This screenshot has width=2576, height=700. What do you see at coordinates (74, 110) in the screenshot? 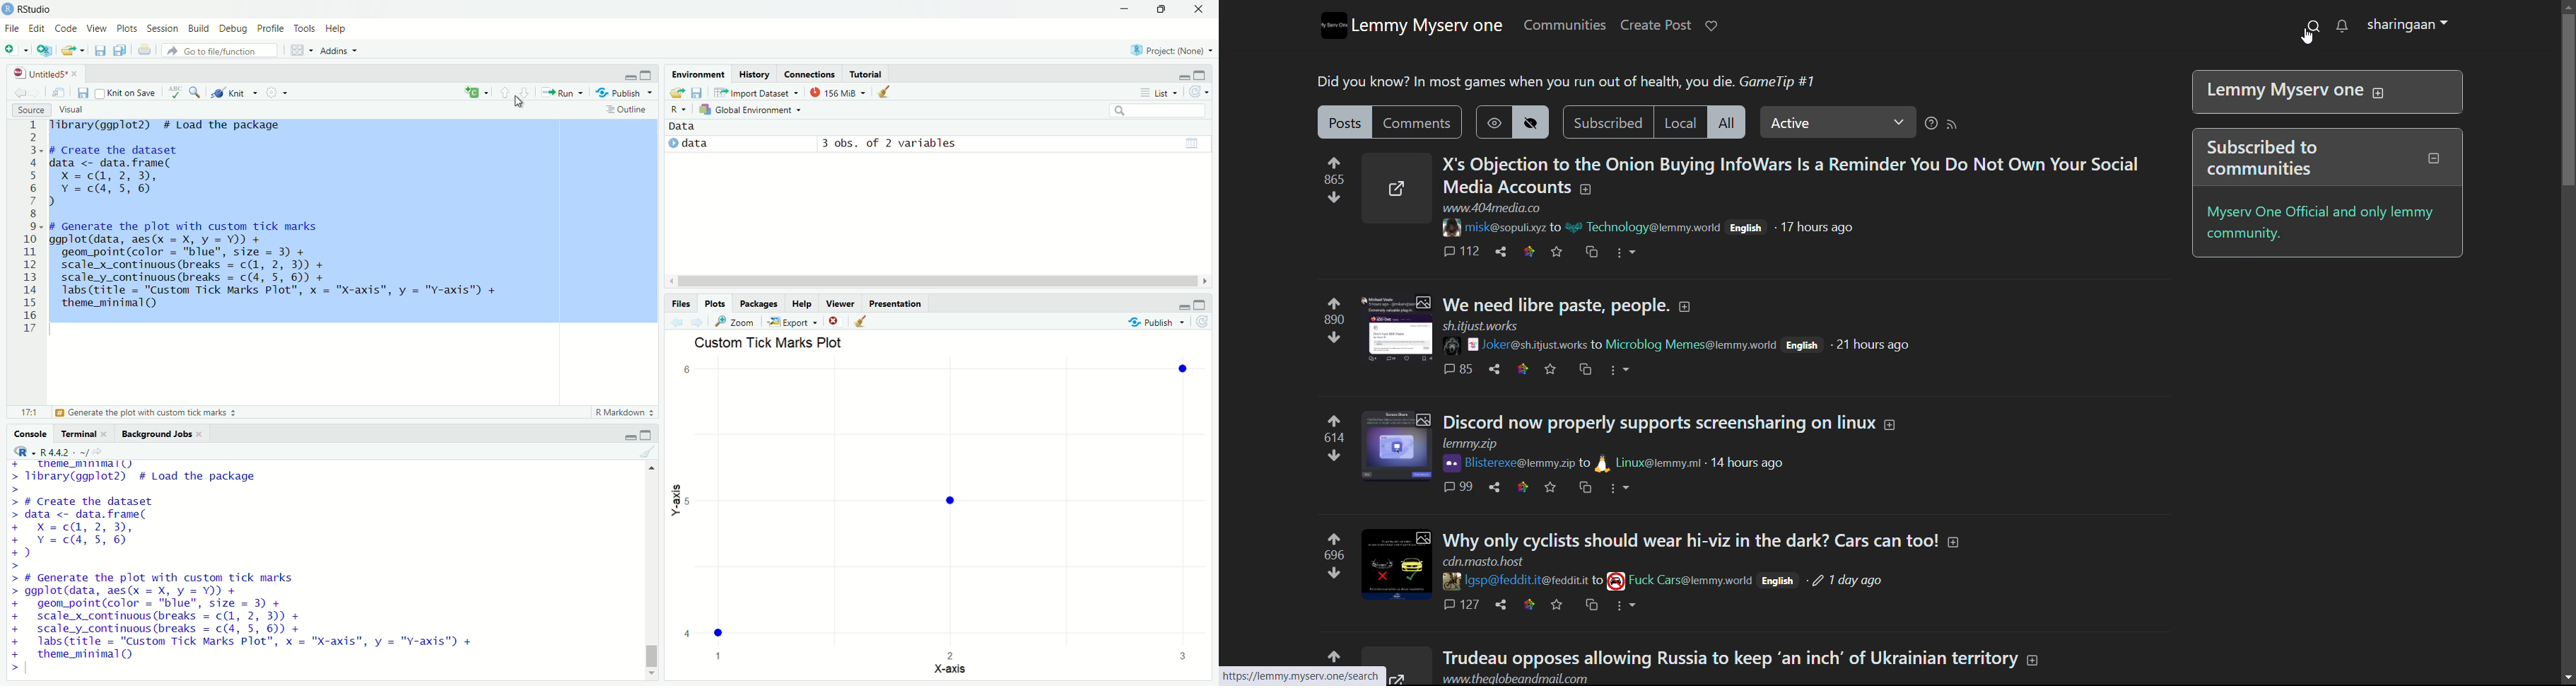
I see `visual` at bounding box center [74, 110].